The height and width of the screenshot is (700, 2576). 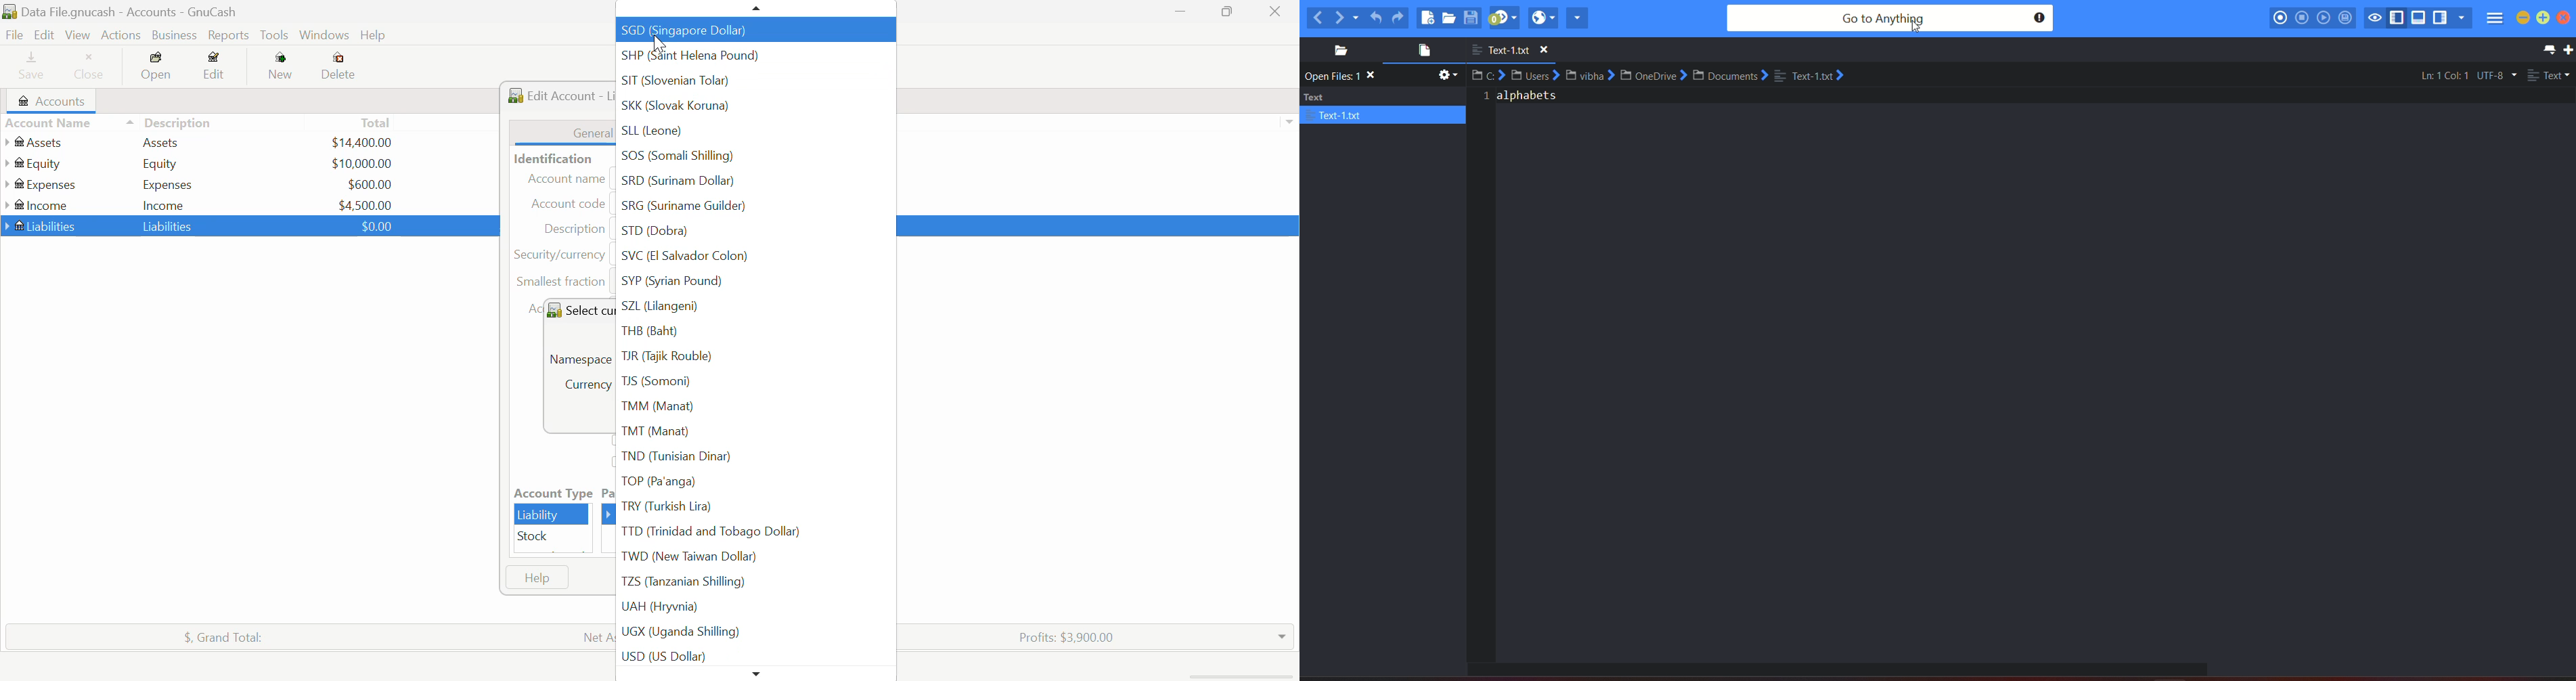 I want to click on jump to next, so click(x=1504, y=18).